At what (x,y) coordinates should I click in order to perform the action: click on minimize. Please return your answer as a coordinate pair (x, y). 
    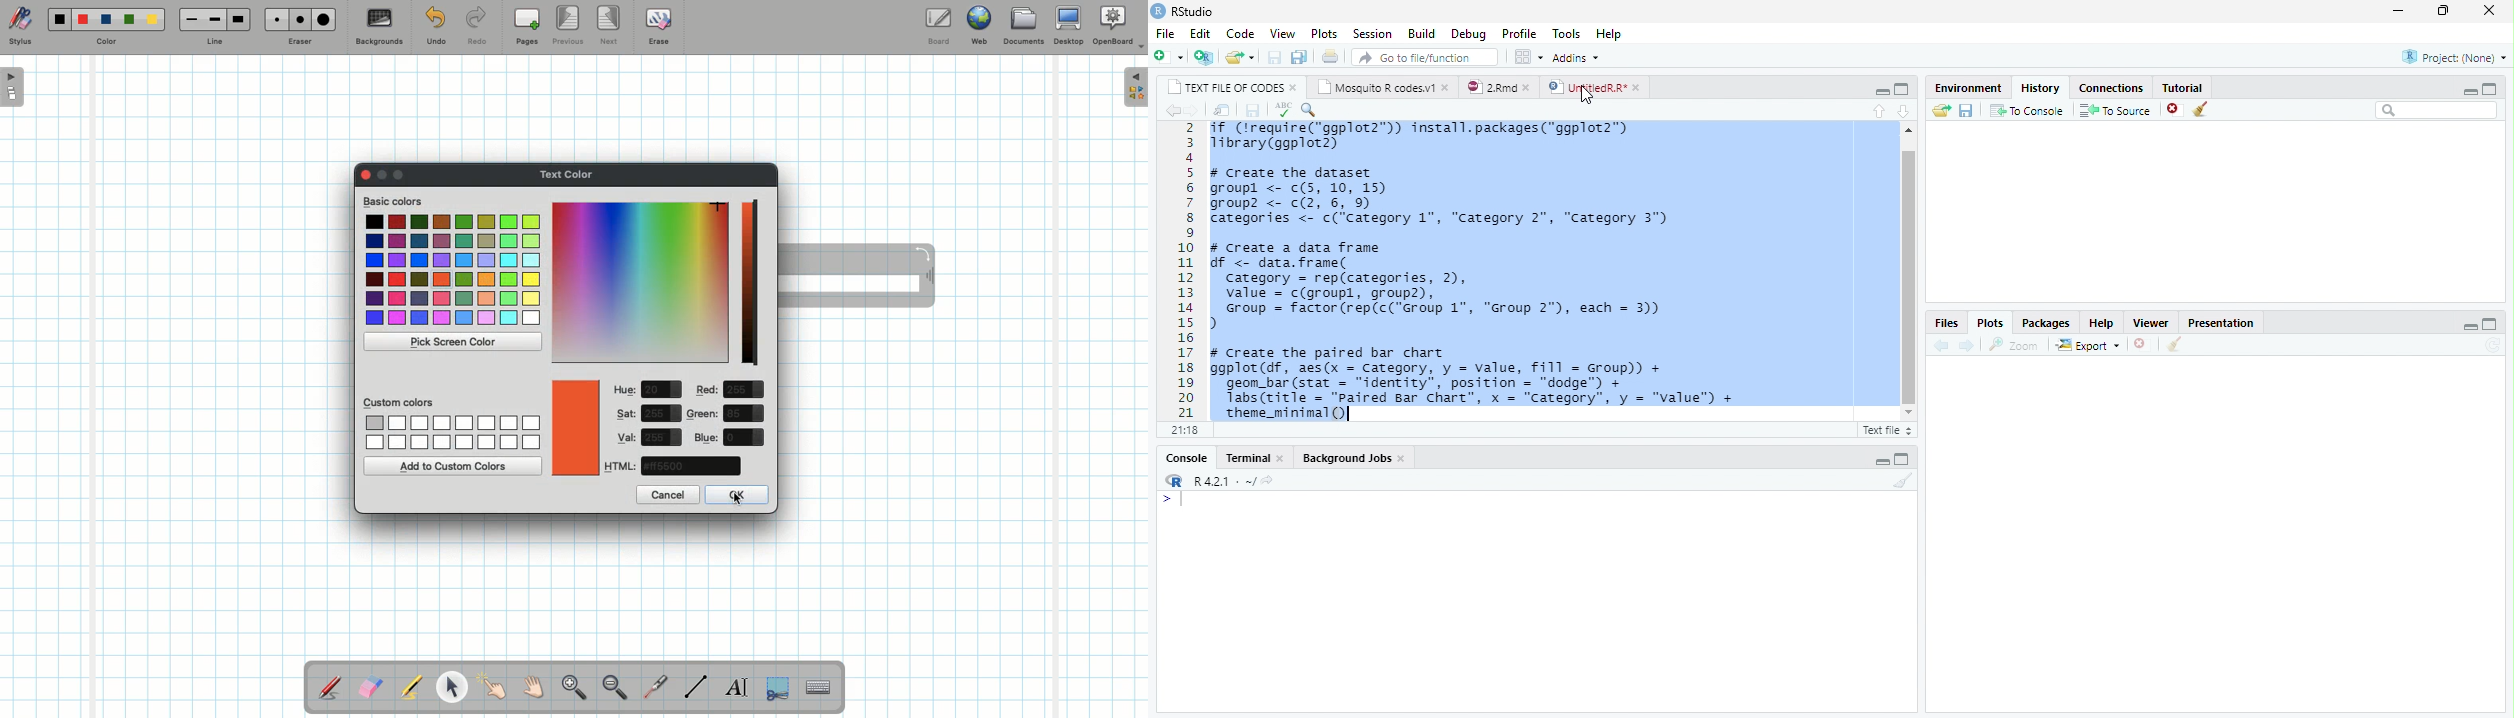
    Looking at the image, I should click on (2398, 10).